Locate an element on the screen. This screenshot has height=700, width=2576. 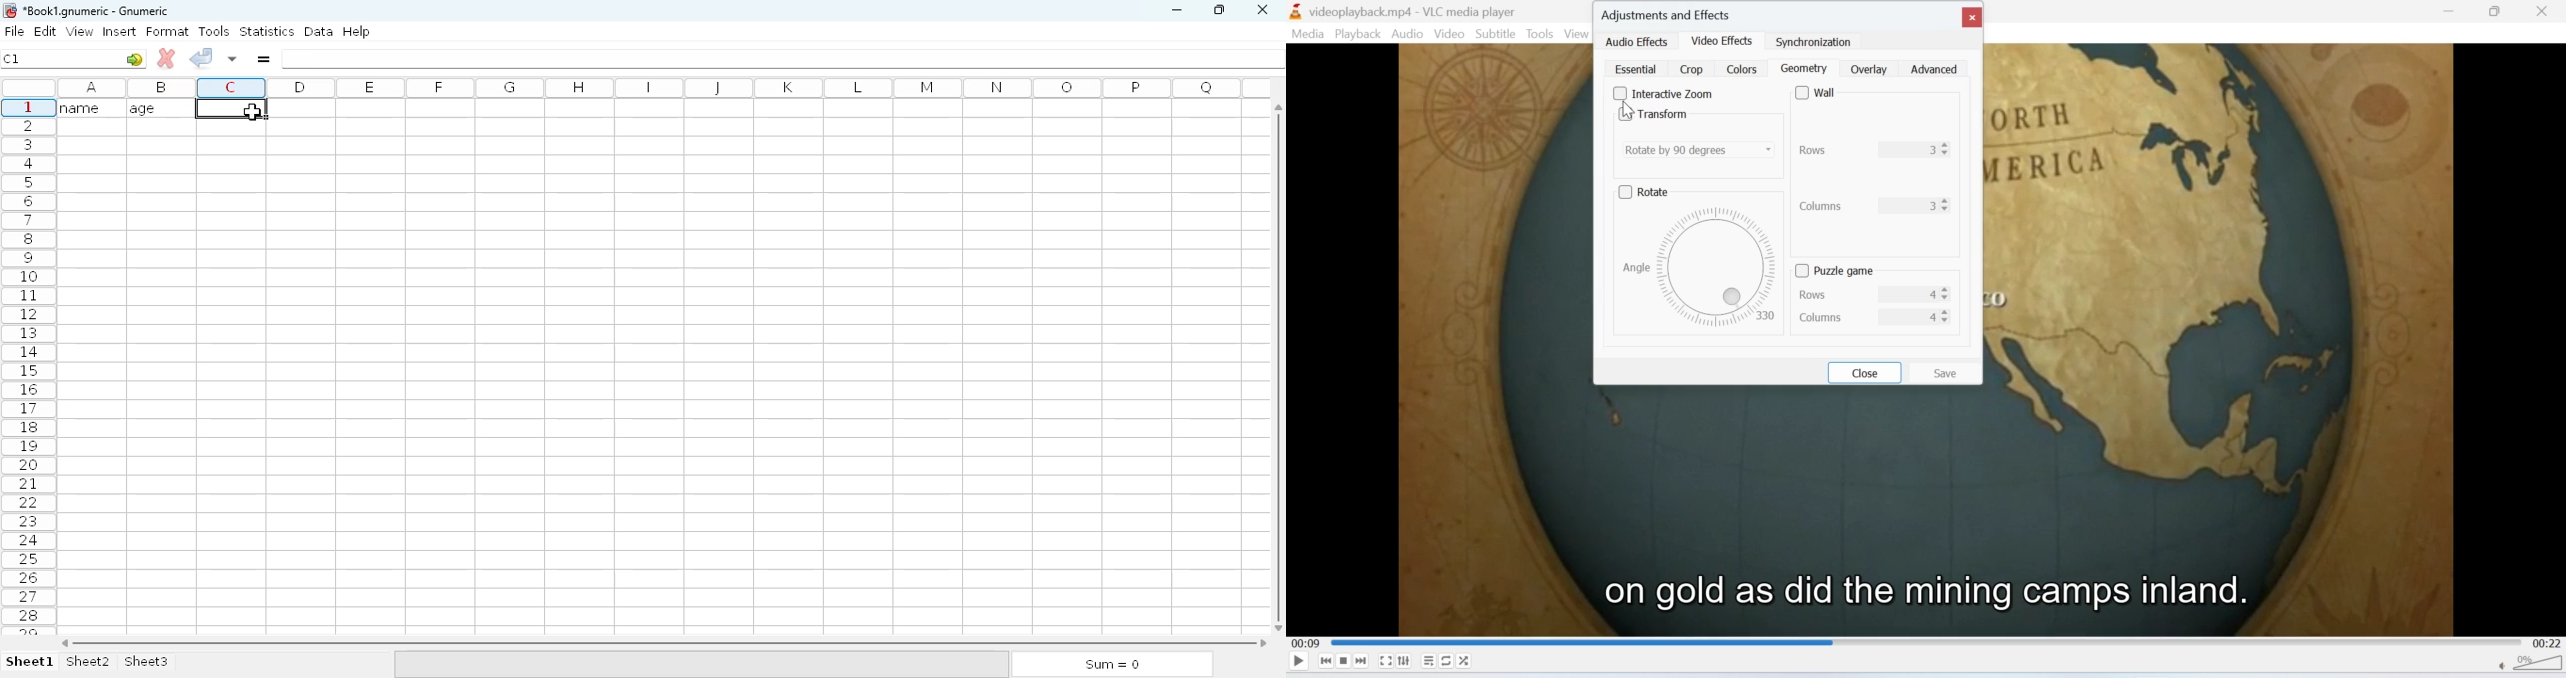
rows   4 is located at coordinates (1871, 294).